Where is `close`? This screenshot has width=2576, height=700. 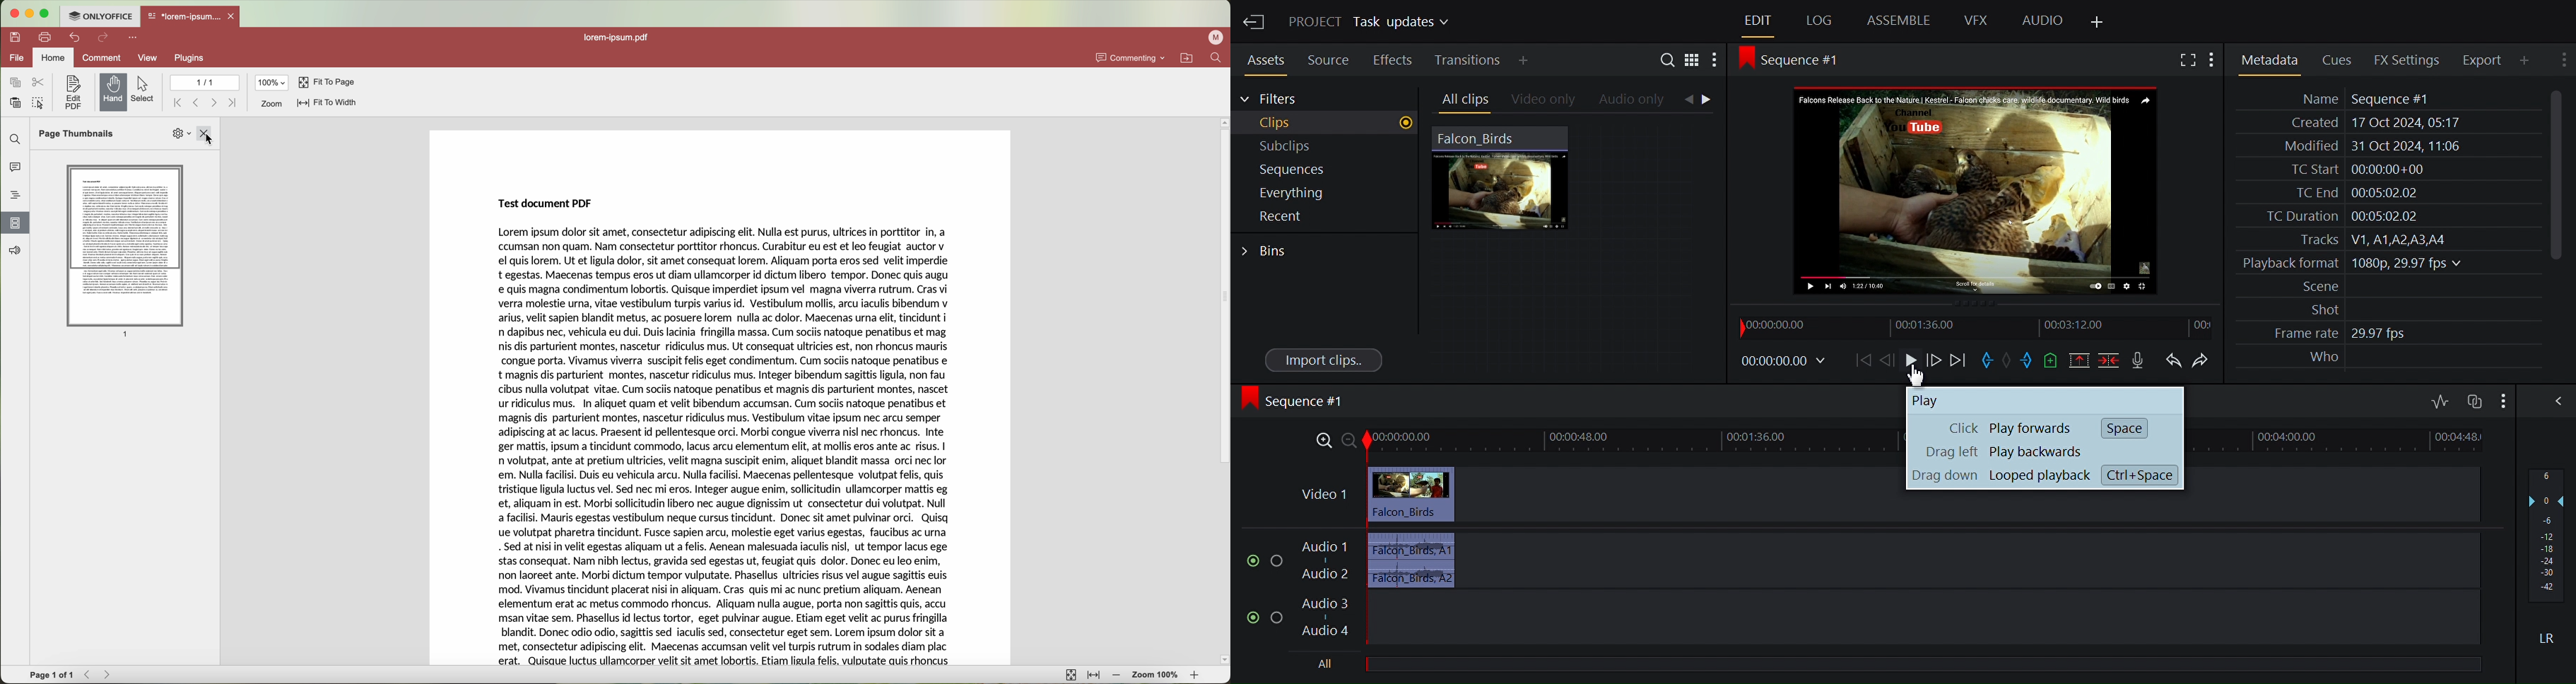 close is located at coordinates (234, 16).